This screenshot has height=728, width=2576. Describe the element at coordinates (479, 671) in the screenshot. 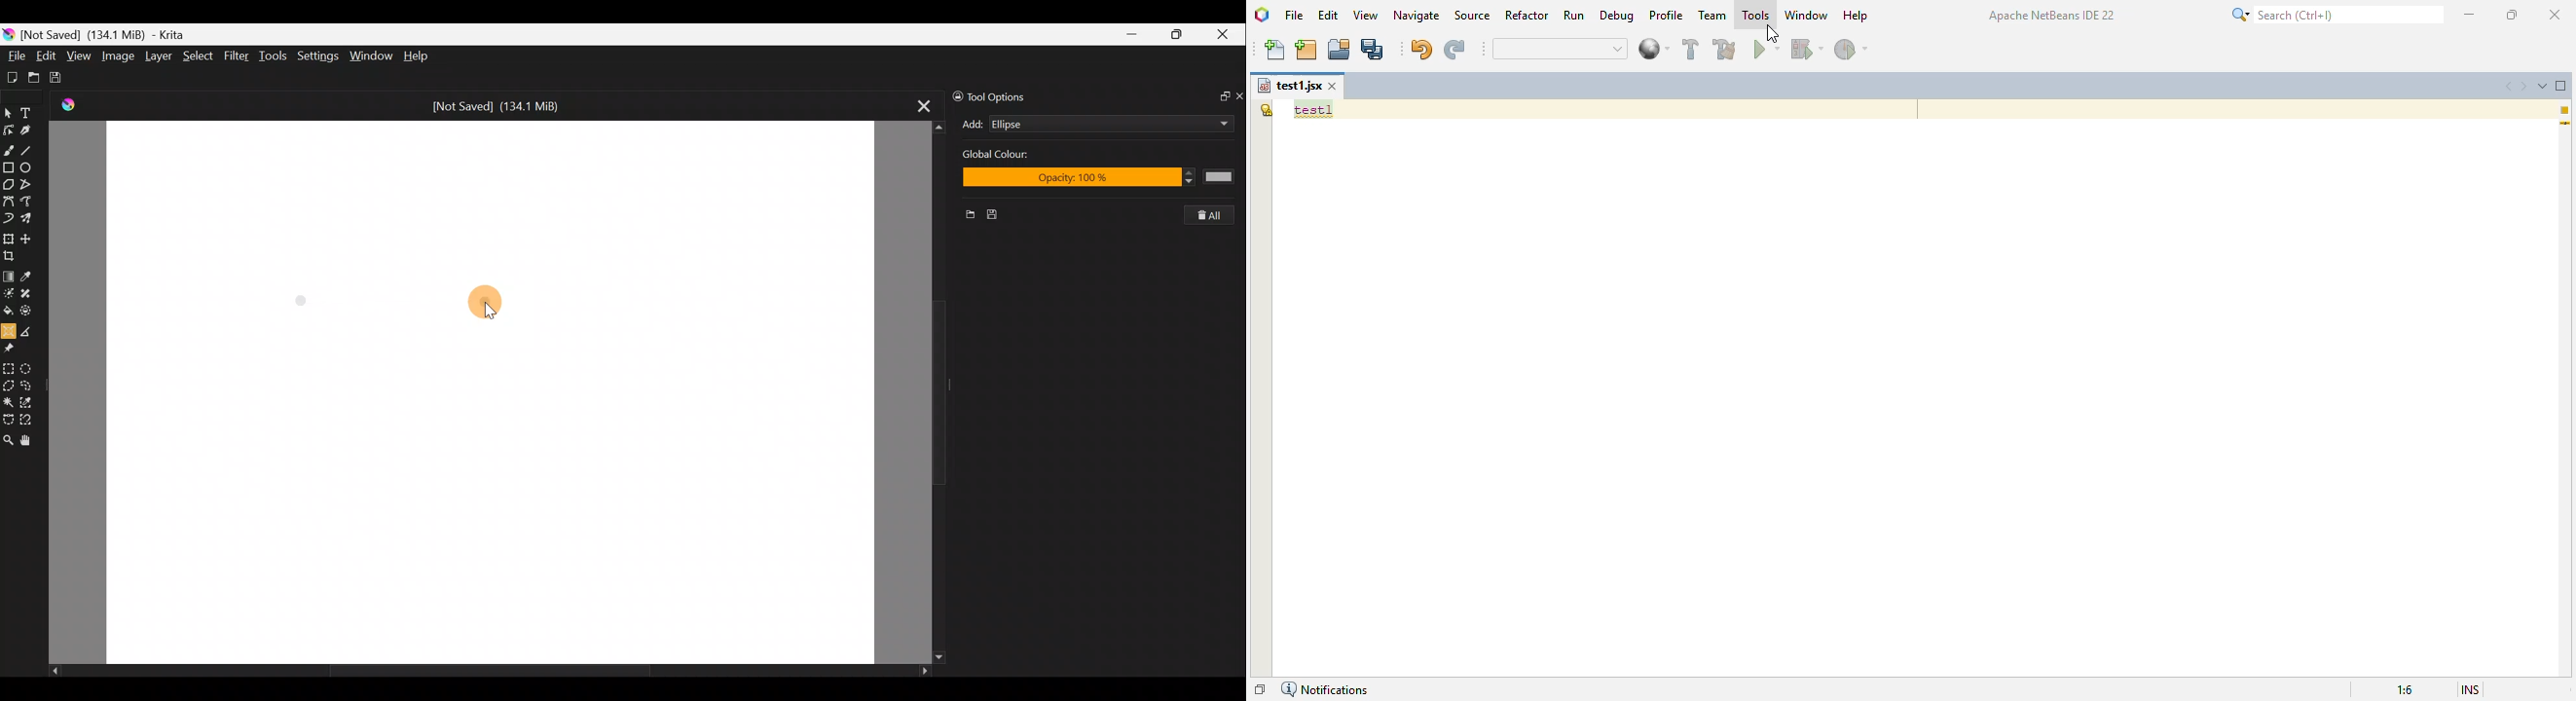

I see `Scroll bar` at that location.